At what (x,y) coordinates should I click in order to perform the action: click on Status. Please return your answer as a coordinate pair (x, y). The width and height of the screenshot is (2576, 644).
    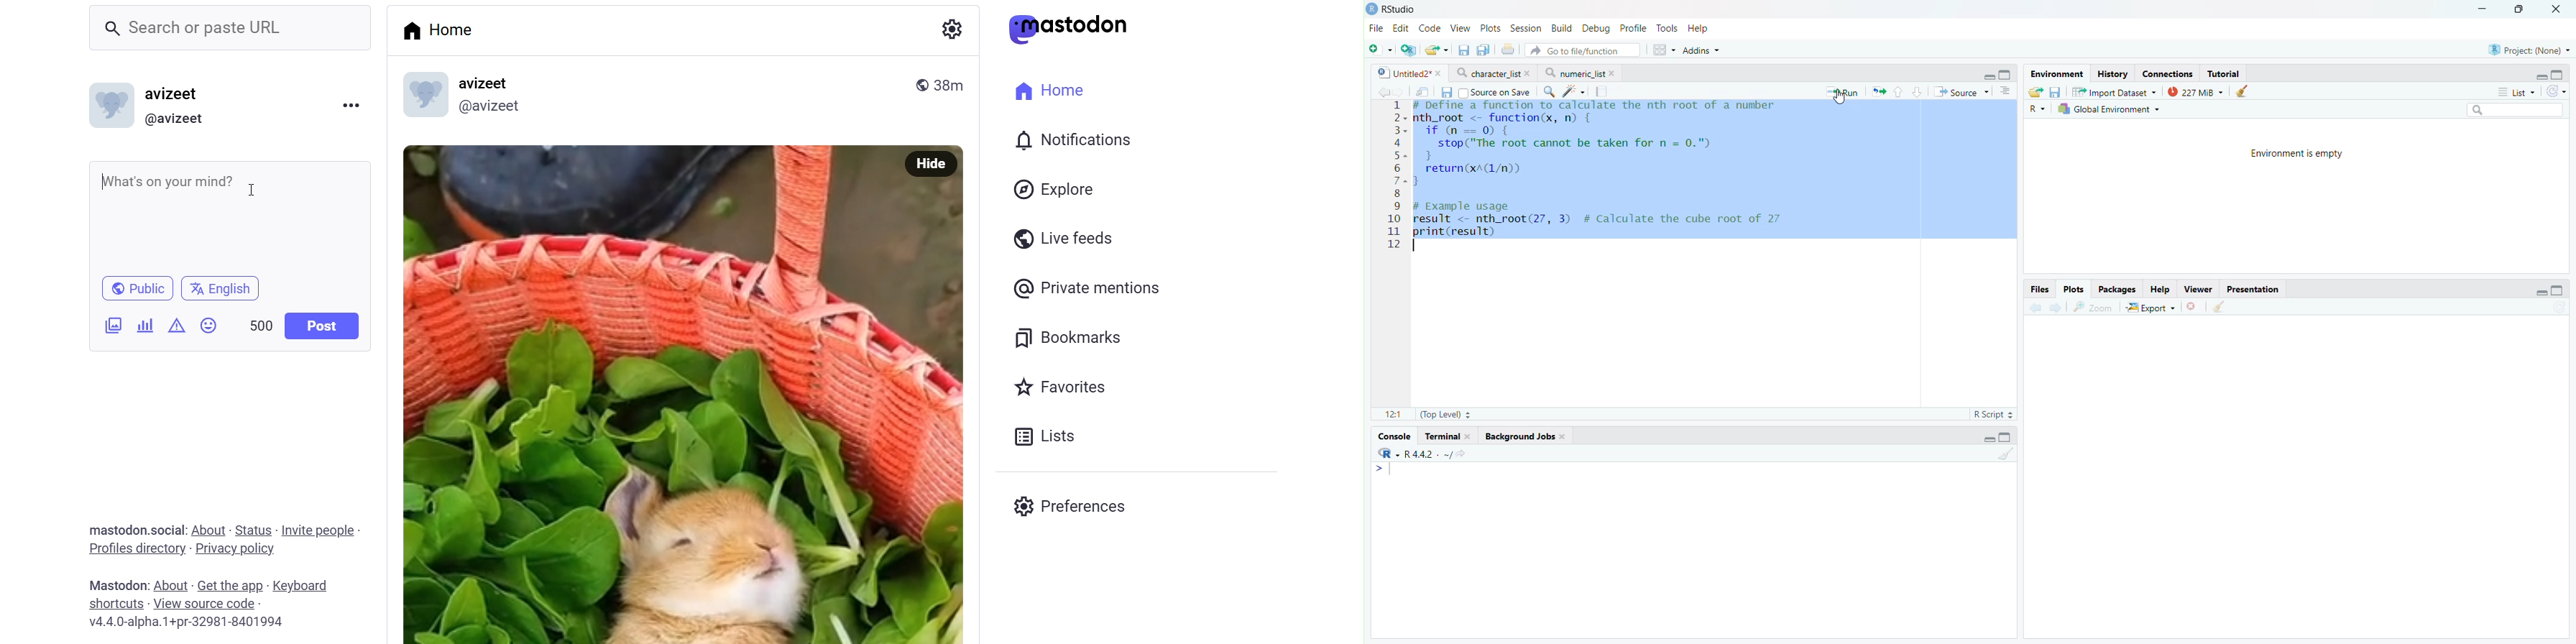
    Looking at the image, I should click on (254, 530).